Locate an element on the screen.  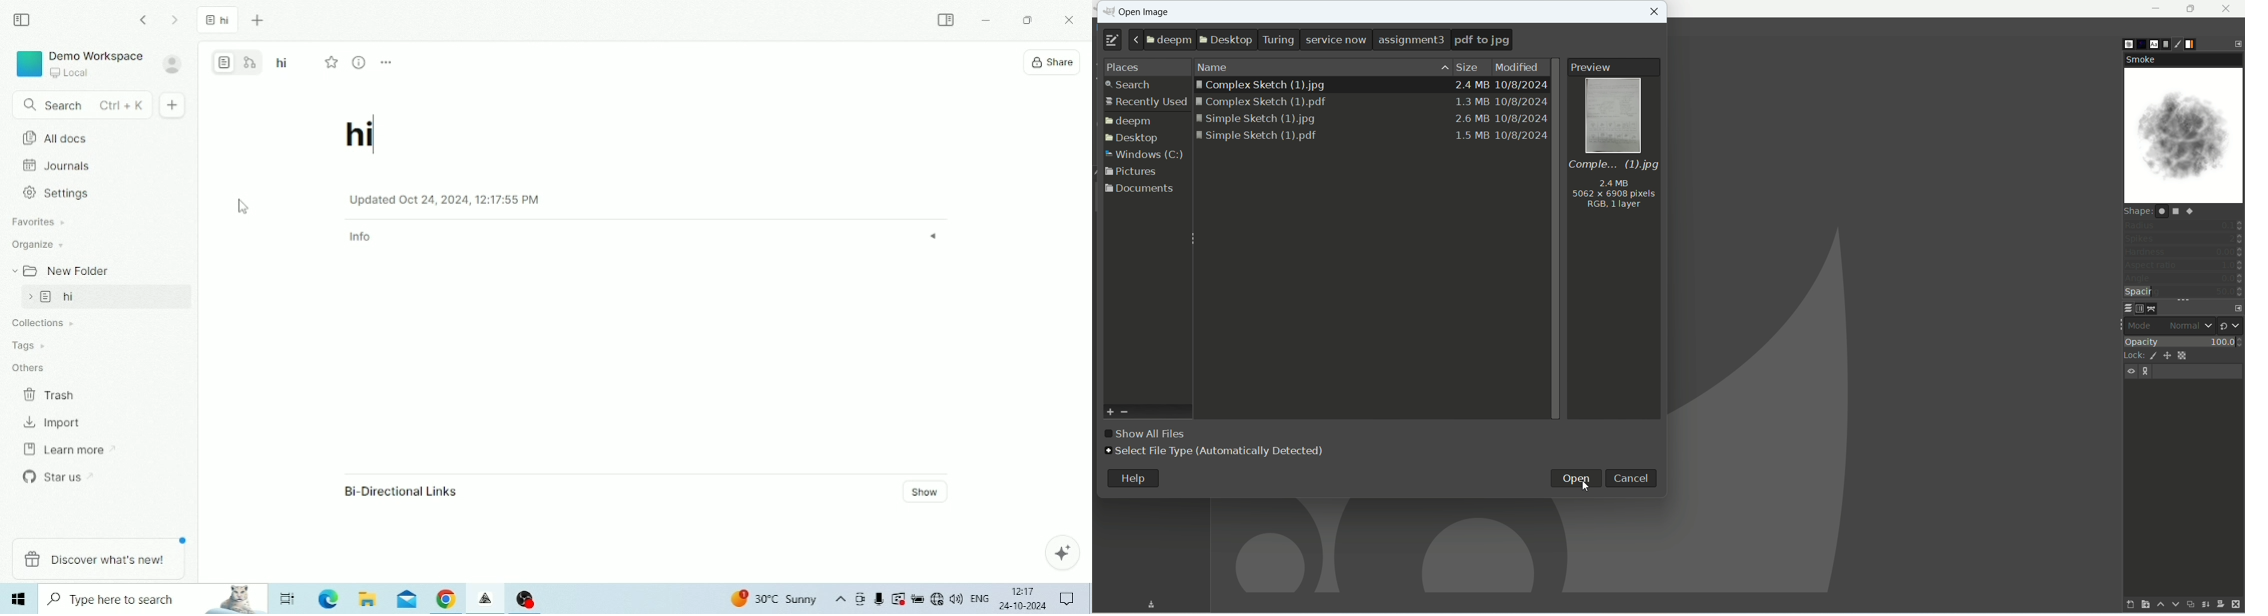
Restore Down is located at coordinates (1027, 21).